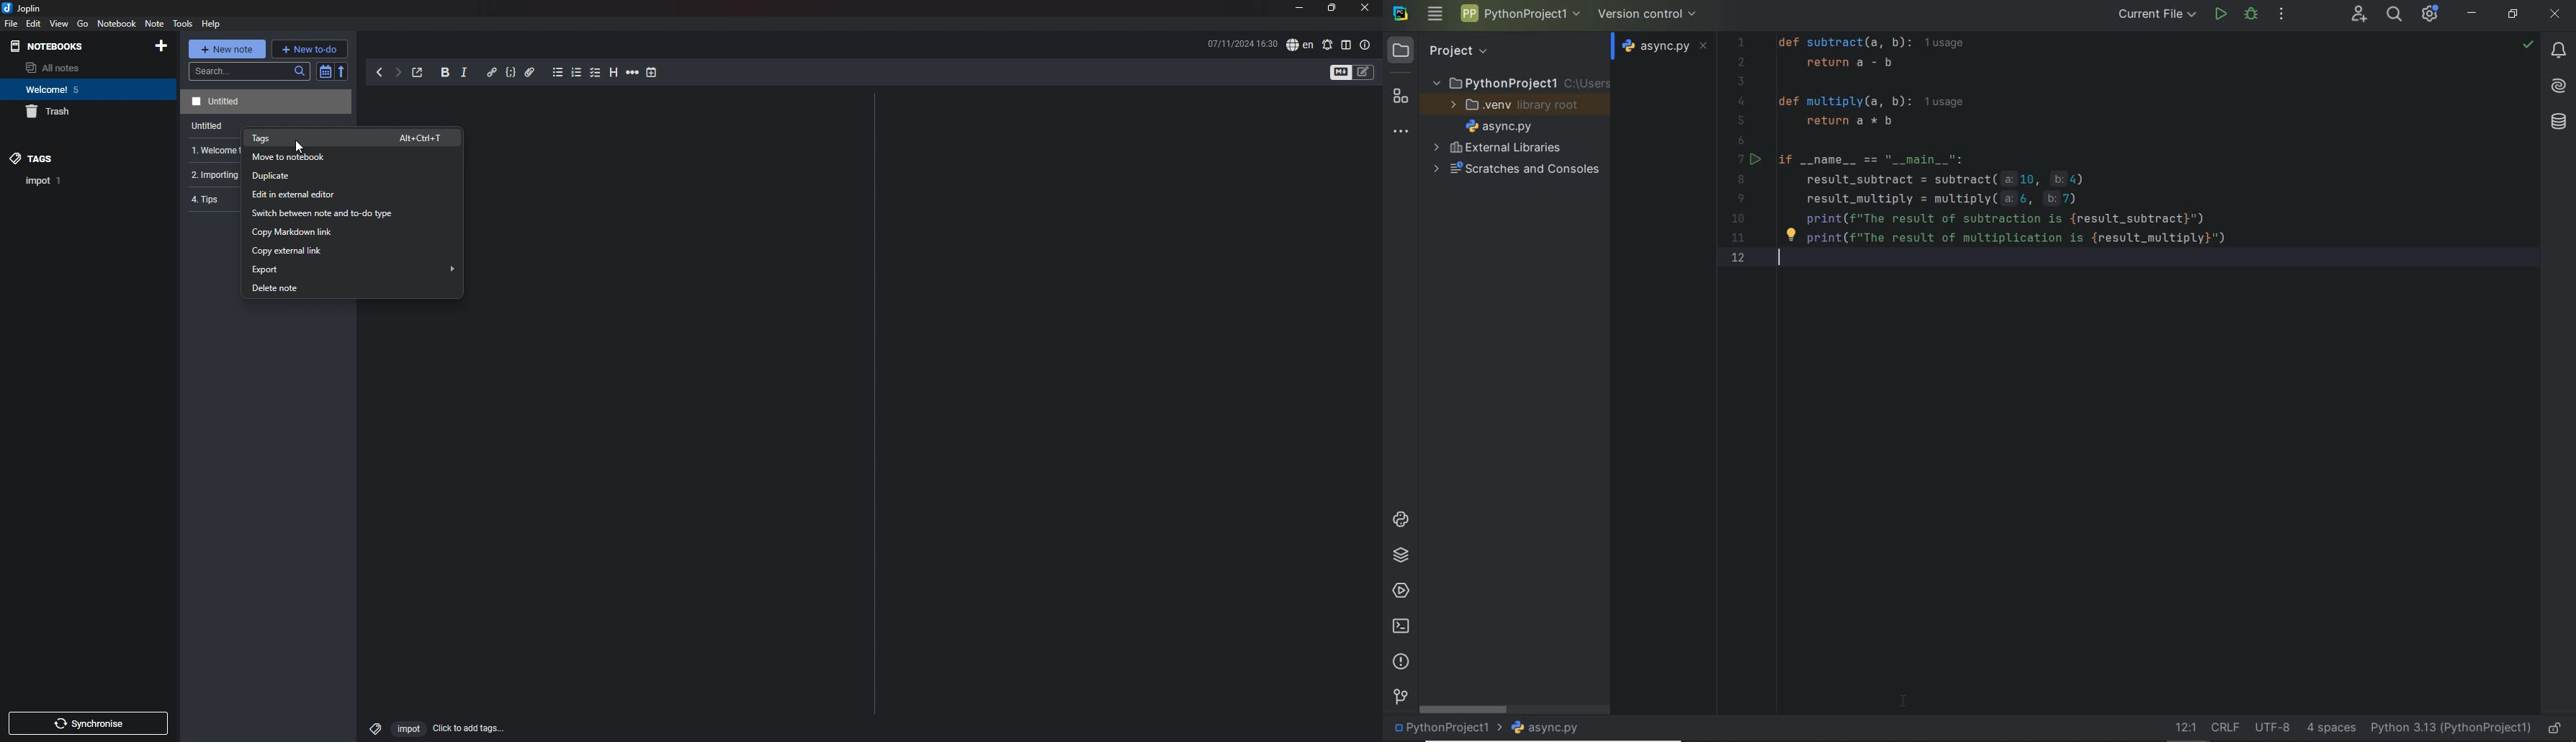  I want to click on reverse sort order, so click(343, 71).